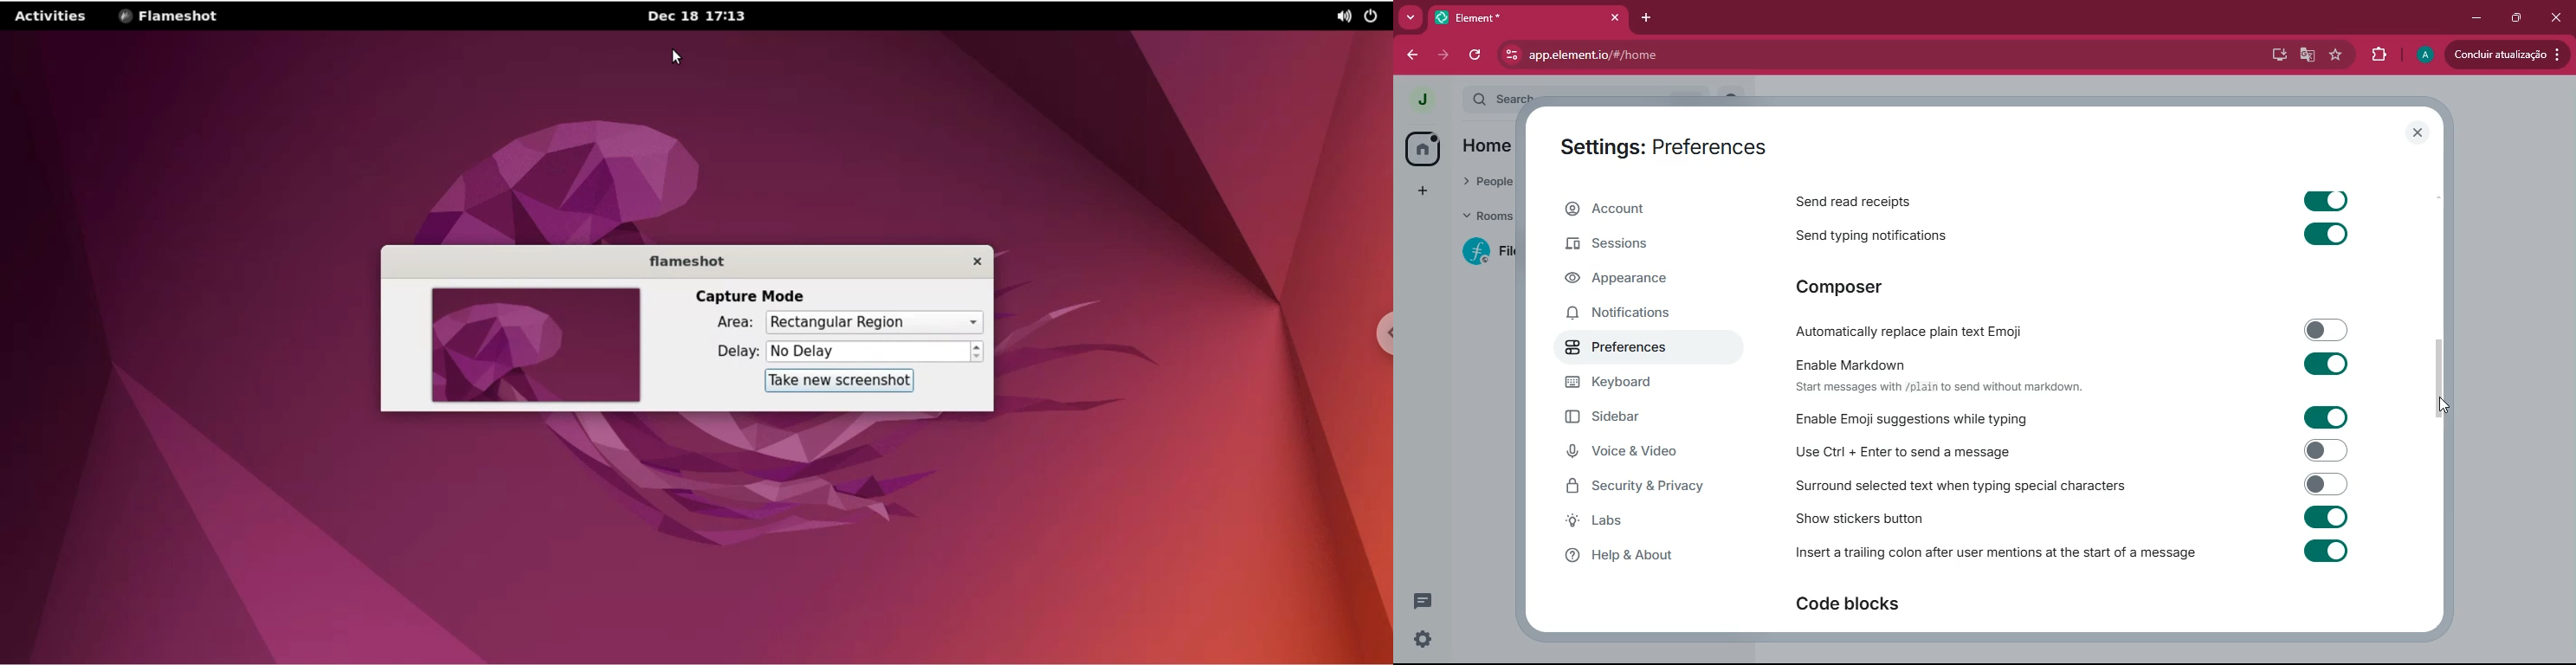 The height and width of the screenshot is (672, 2576). I want to click on extensions, so click(2377, 54).